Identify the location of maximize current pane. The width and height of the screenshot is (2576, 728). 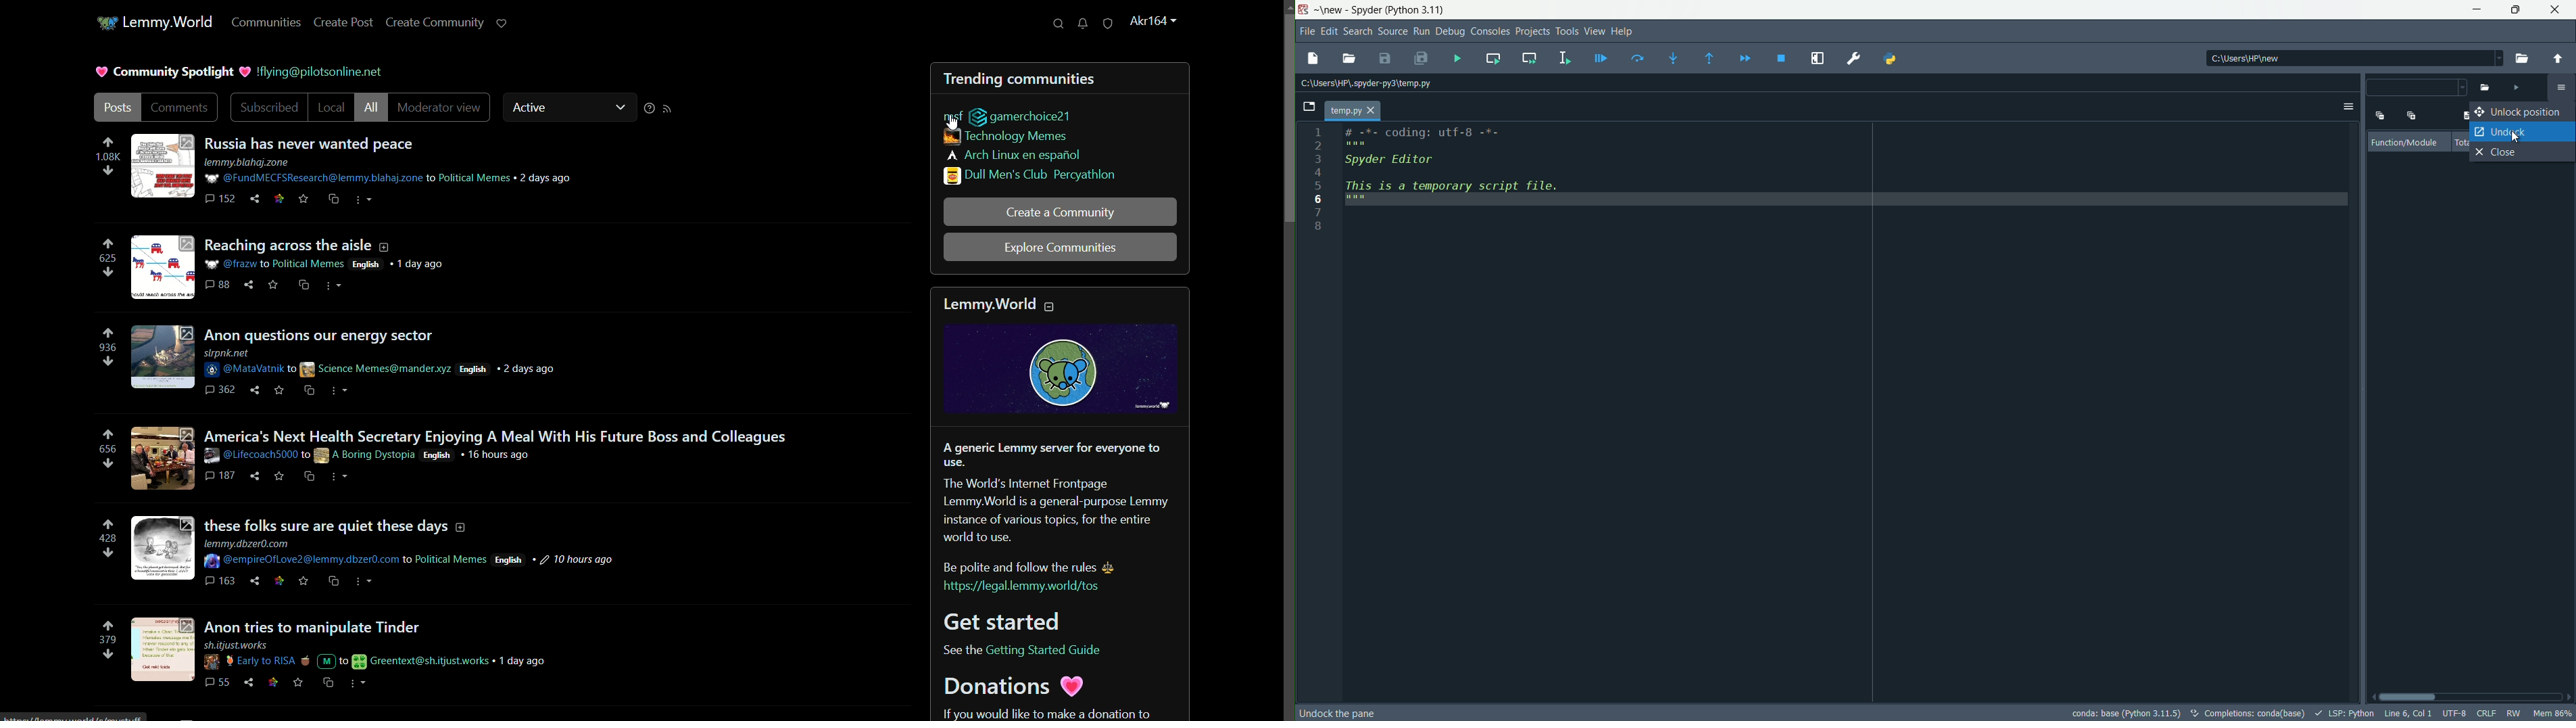
(1817, 58).